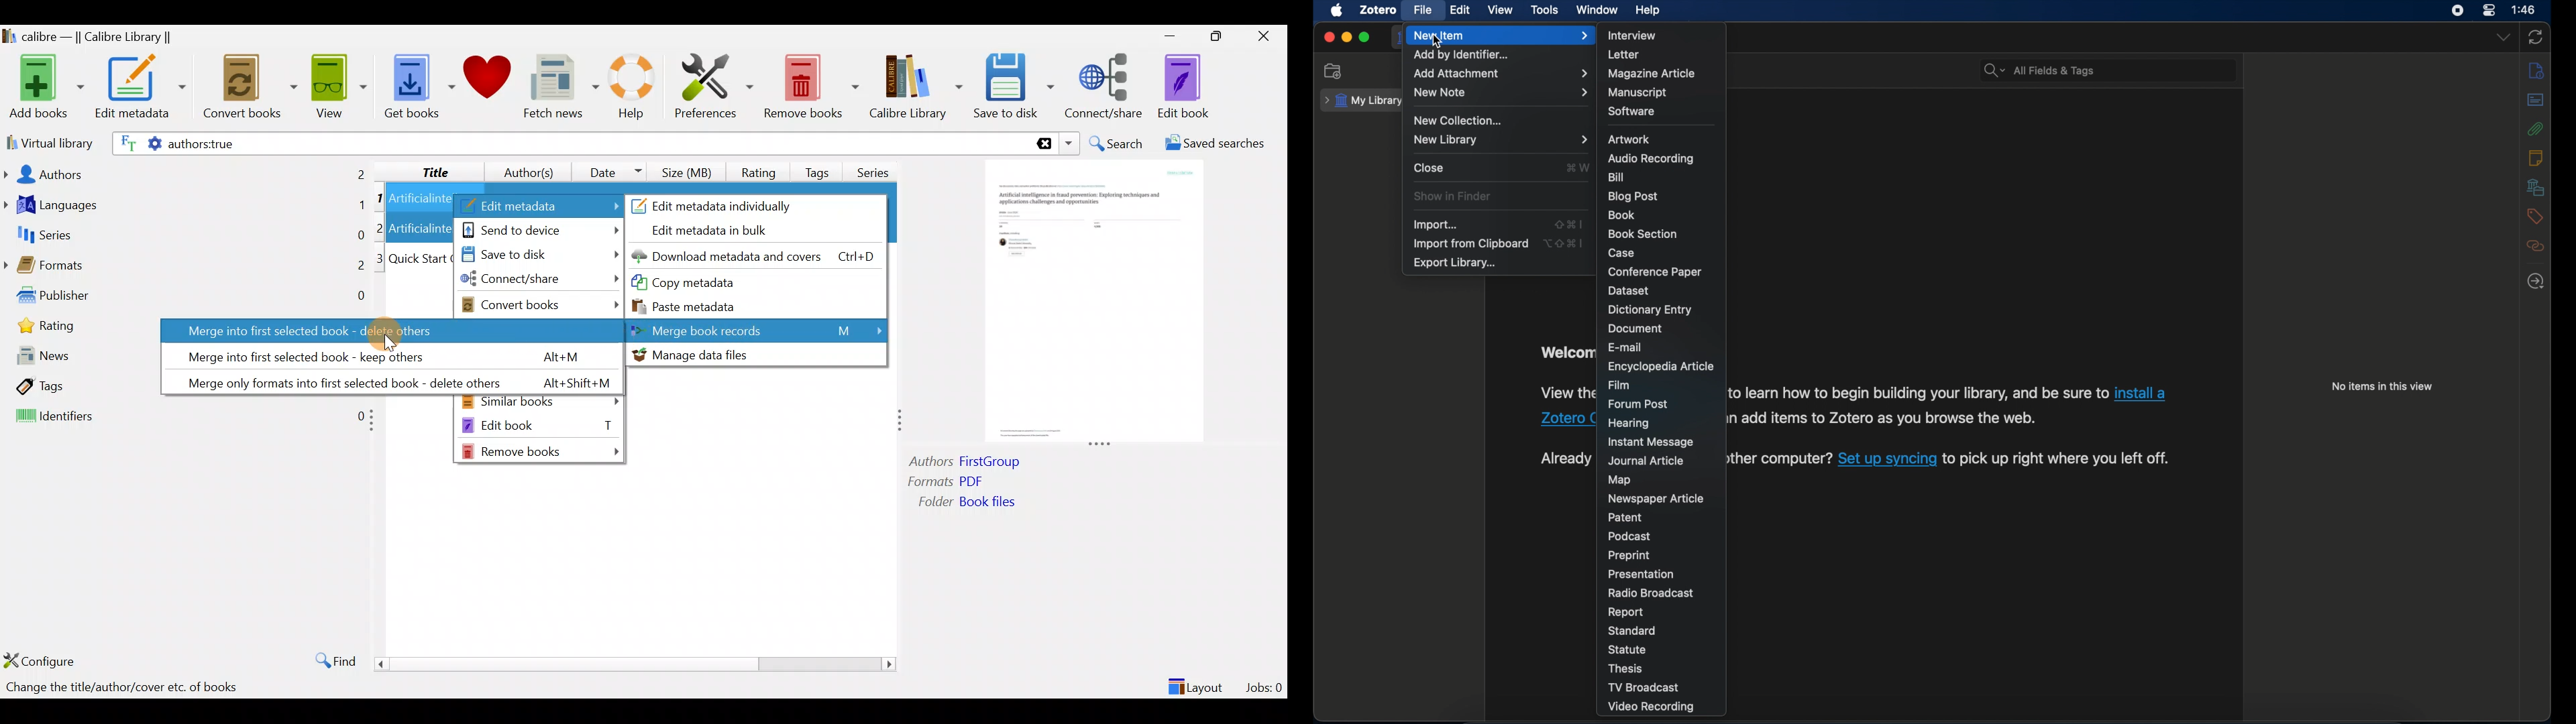  Describe the element at coordinates (1648, 10) in the screenshot. I see `help` at that location.